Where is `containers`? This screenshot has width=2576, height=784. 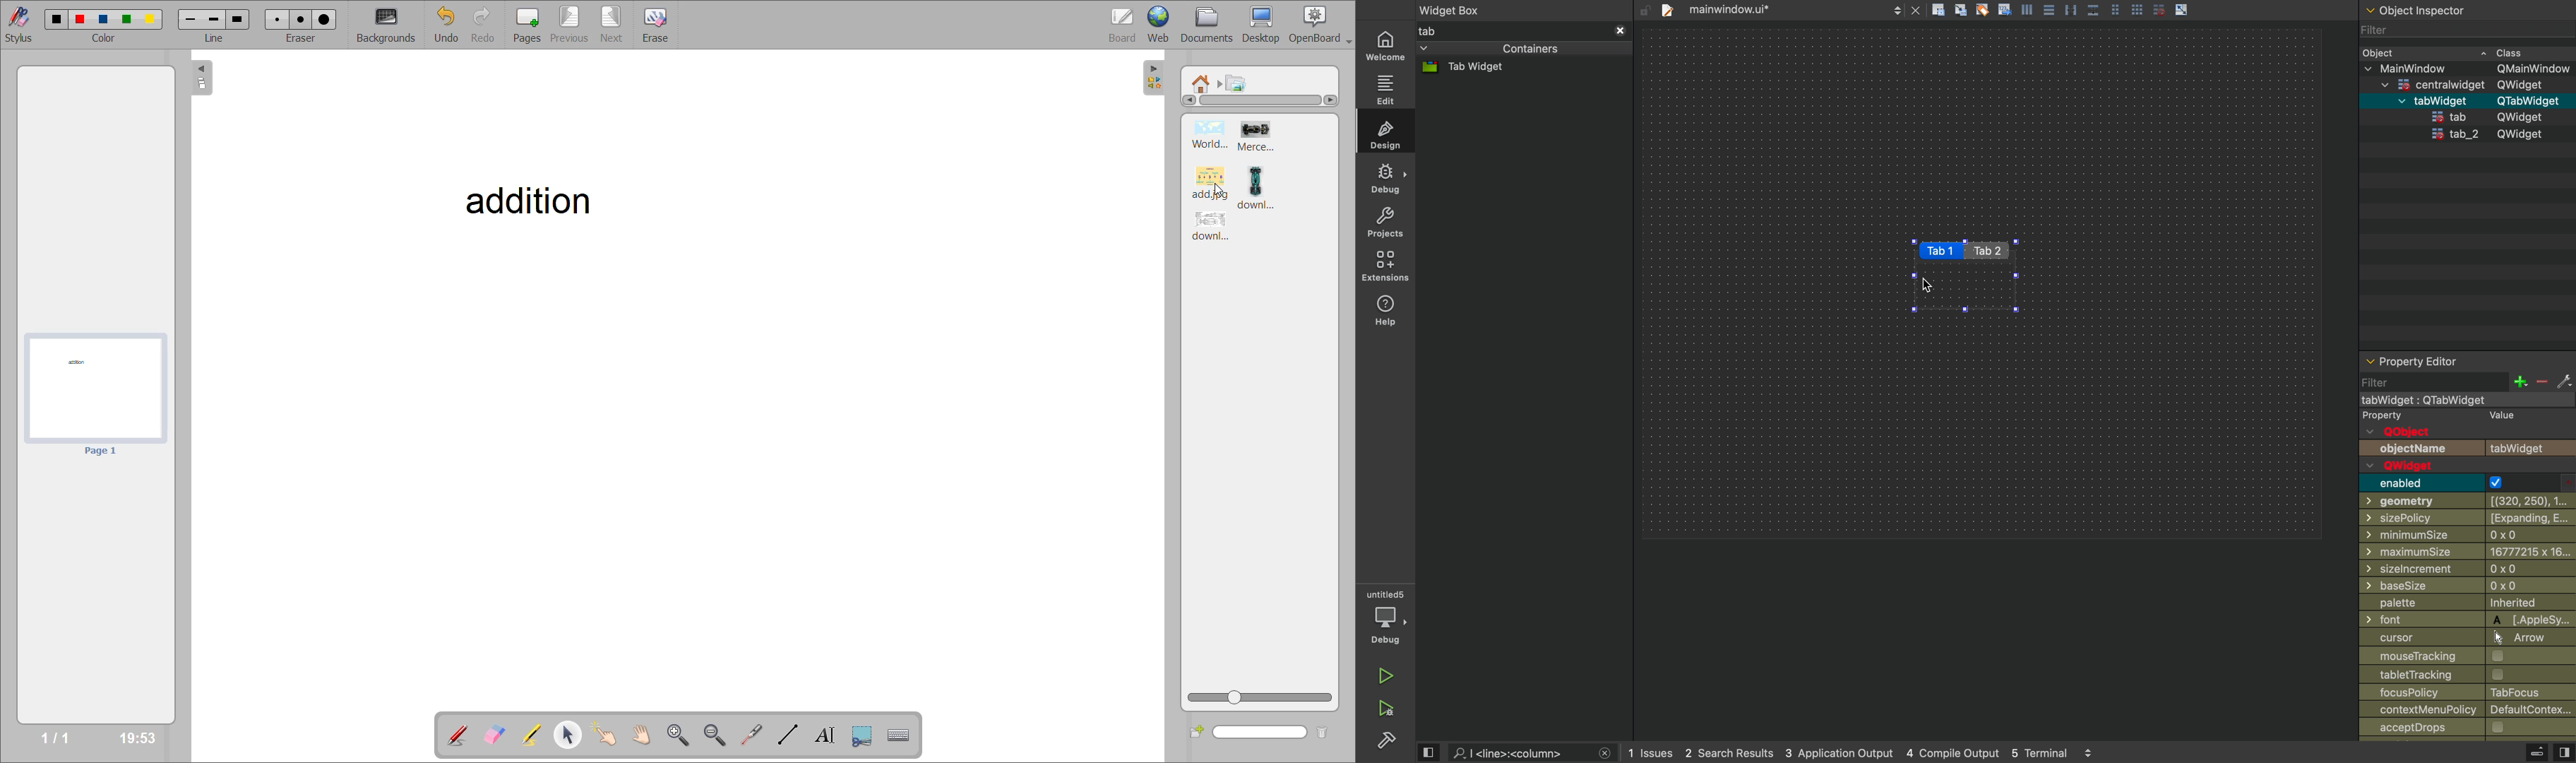 containers is located at coordinates (1492, 49).